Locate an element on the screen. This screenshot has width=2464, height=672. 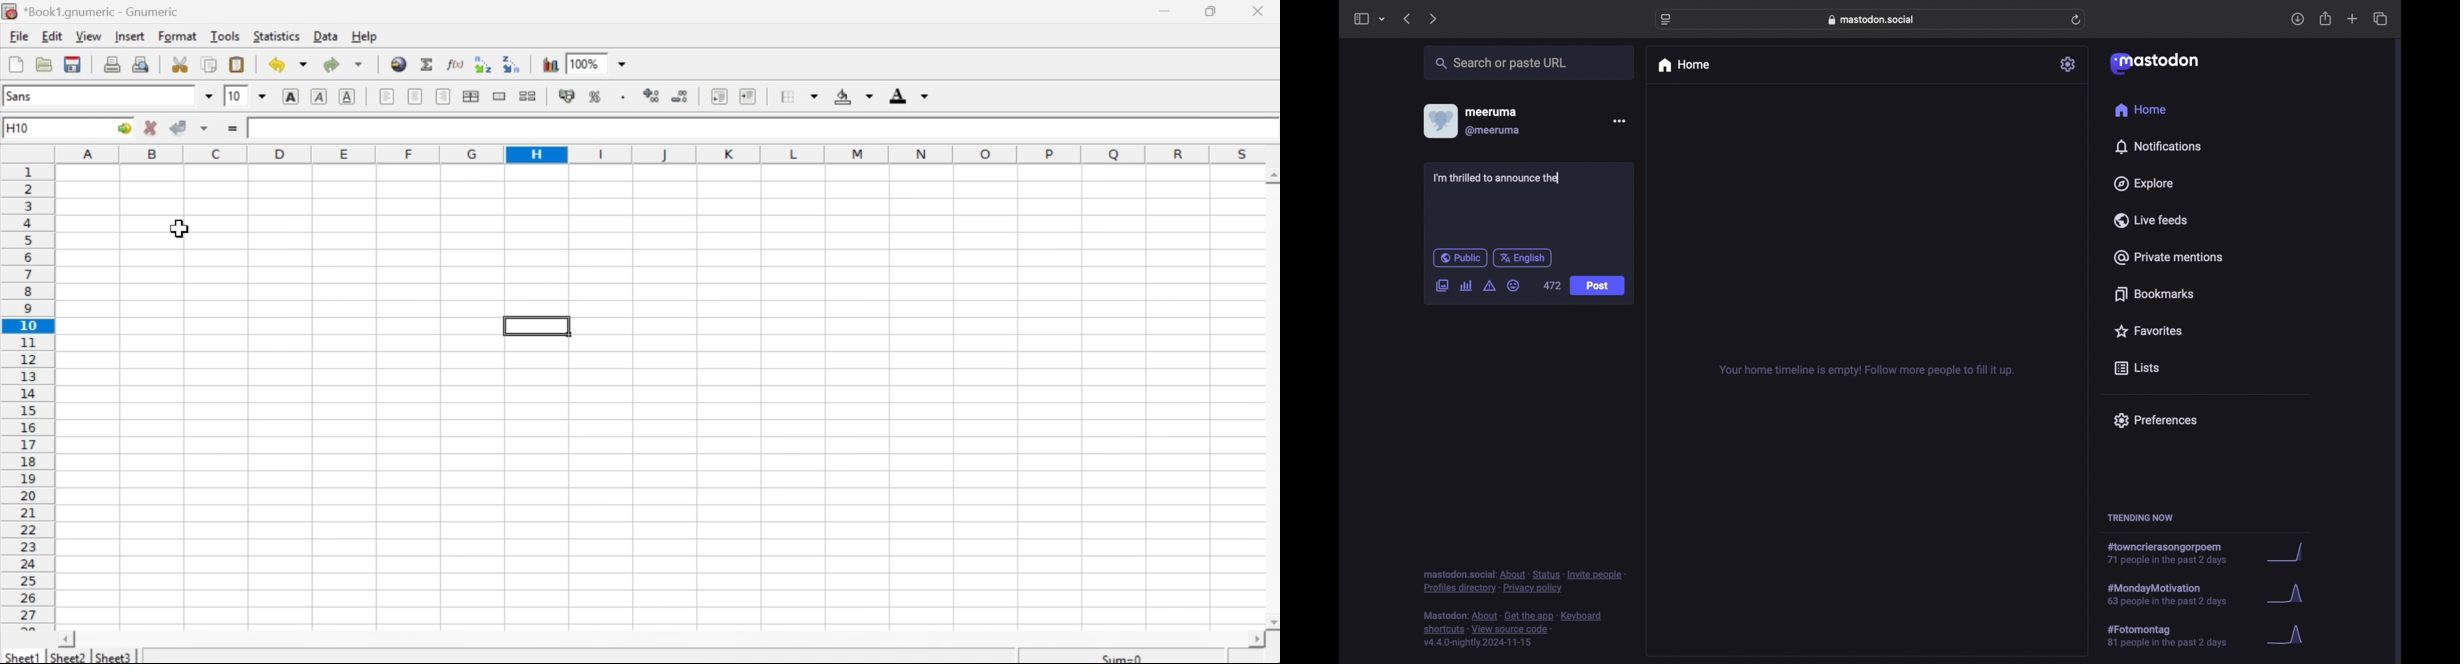
Align right is located at coordinates (443, 96).